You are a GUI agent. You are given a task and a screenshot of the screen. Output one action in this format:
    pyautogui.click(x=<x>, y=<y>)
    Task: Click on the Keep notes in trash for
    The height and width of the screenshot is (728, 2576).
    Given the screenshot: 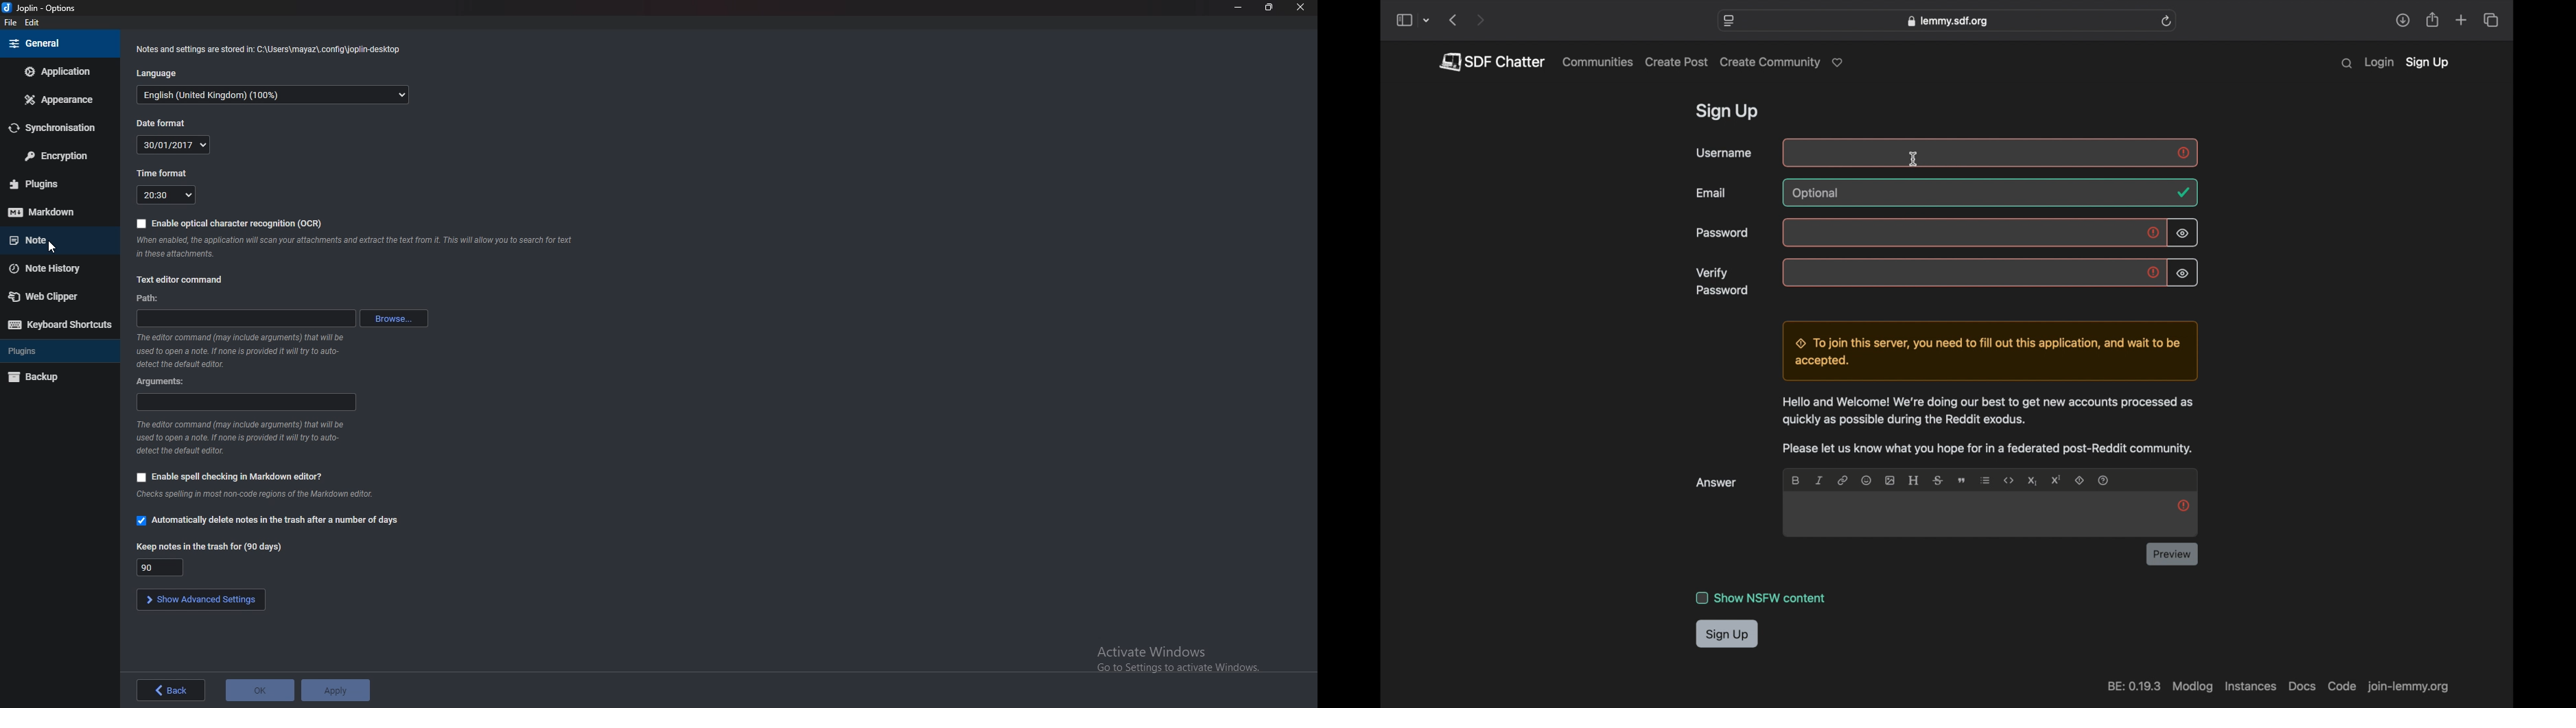 What is the action you would take?
    pyautogui.click(x=159, y=567)
    